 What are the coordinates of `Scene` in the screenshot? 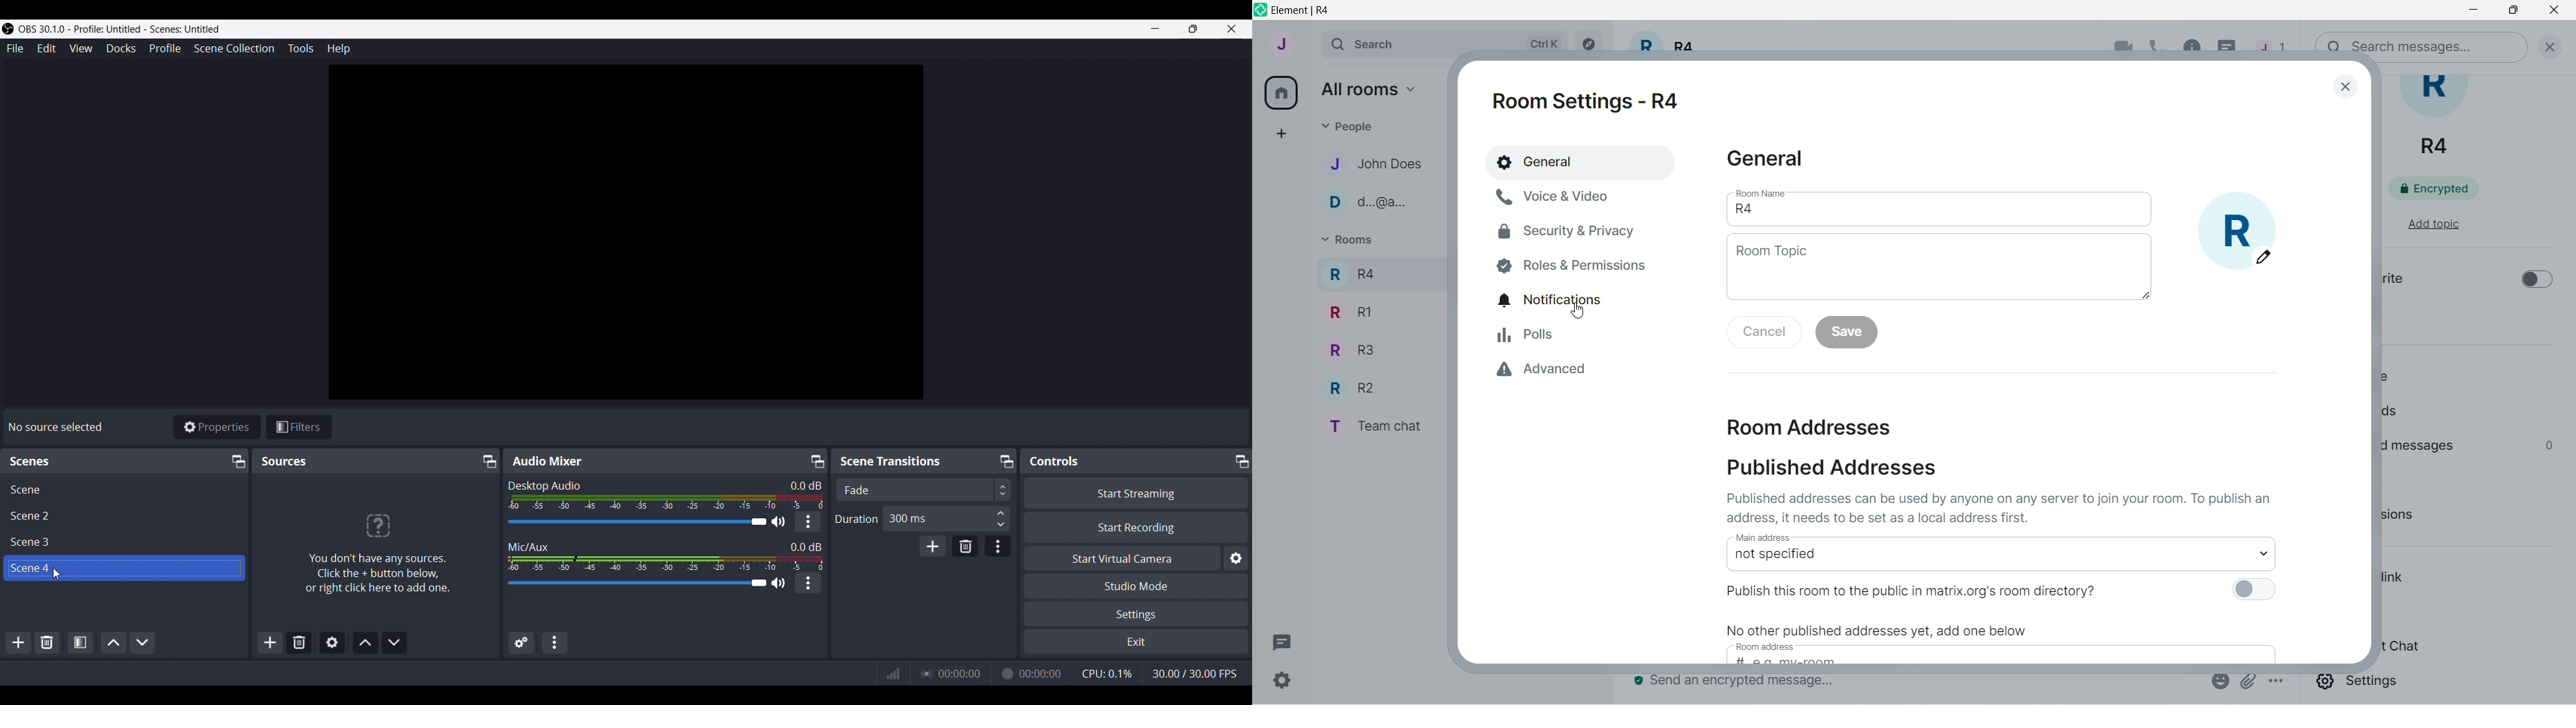 It's located at (25, 490).